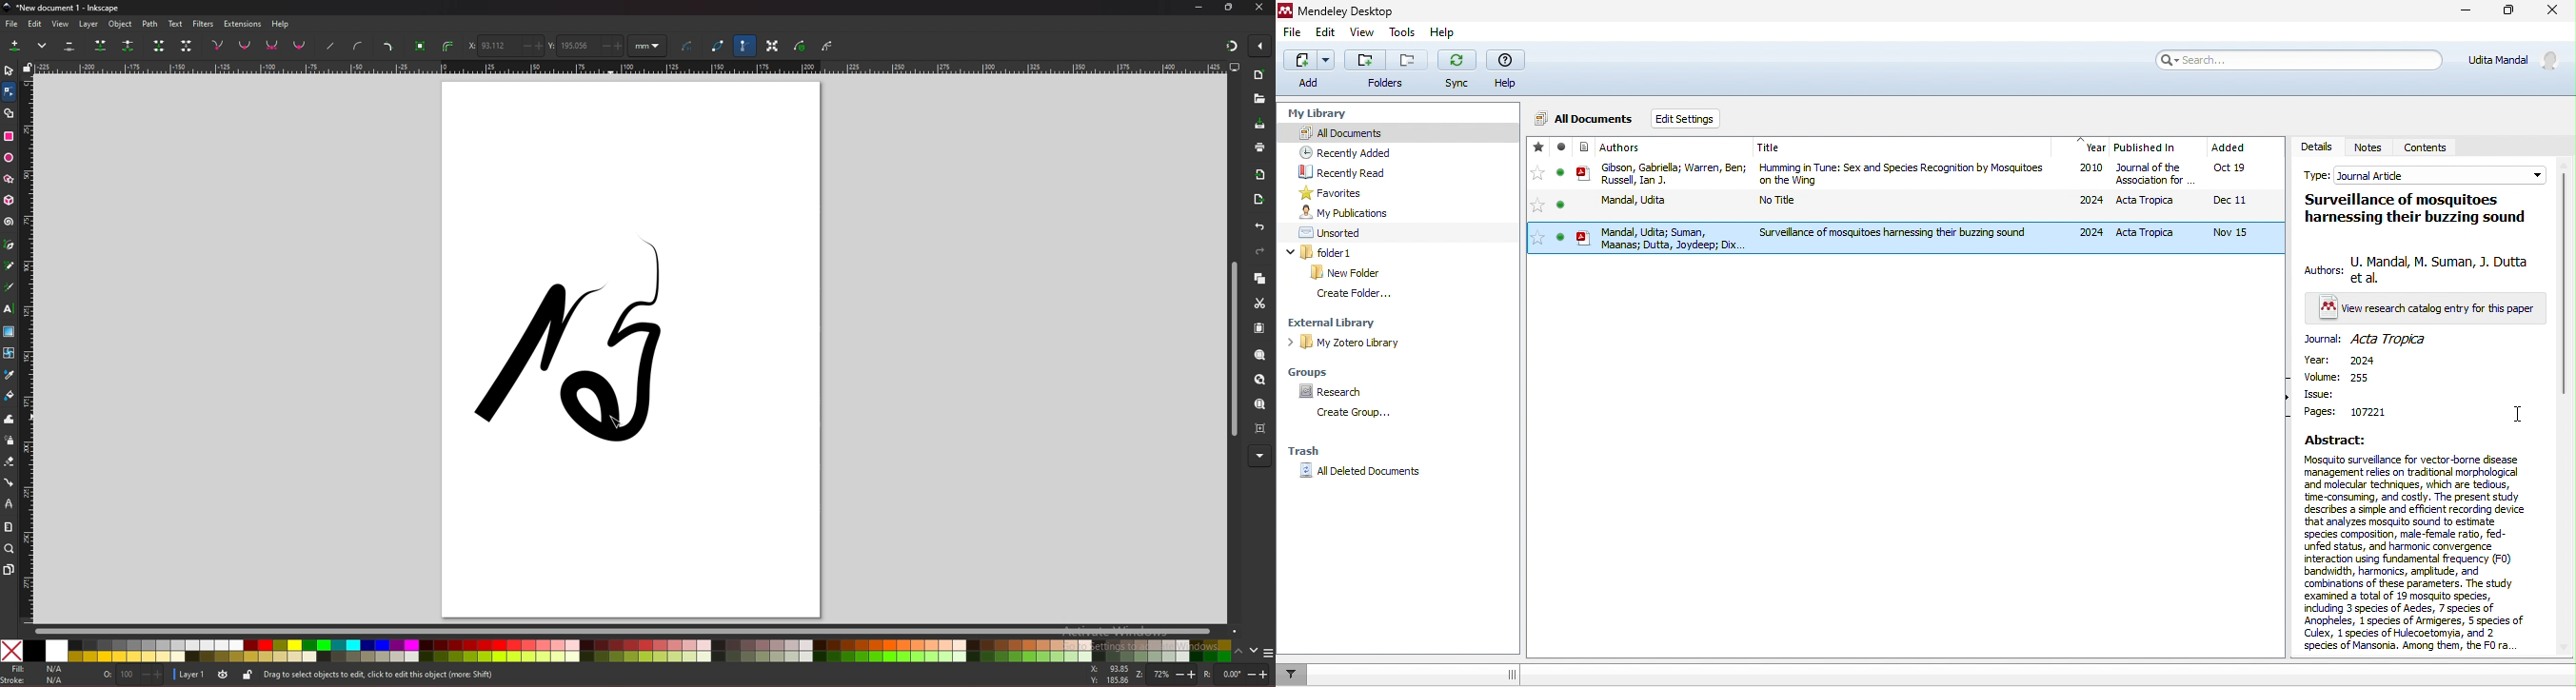 The image size is (2576, 700). I want to click on more, so click(43, 45).